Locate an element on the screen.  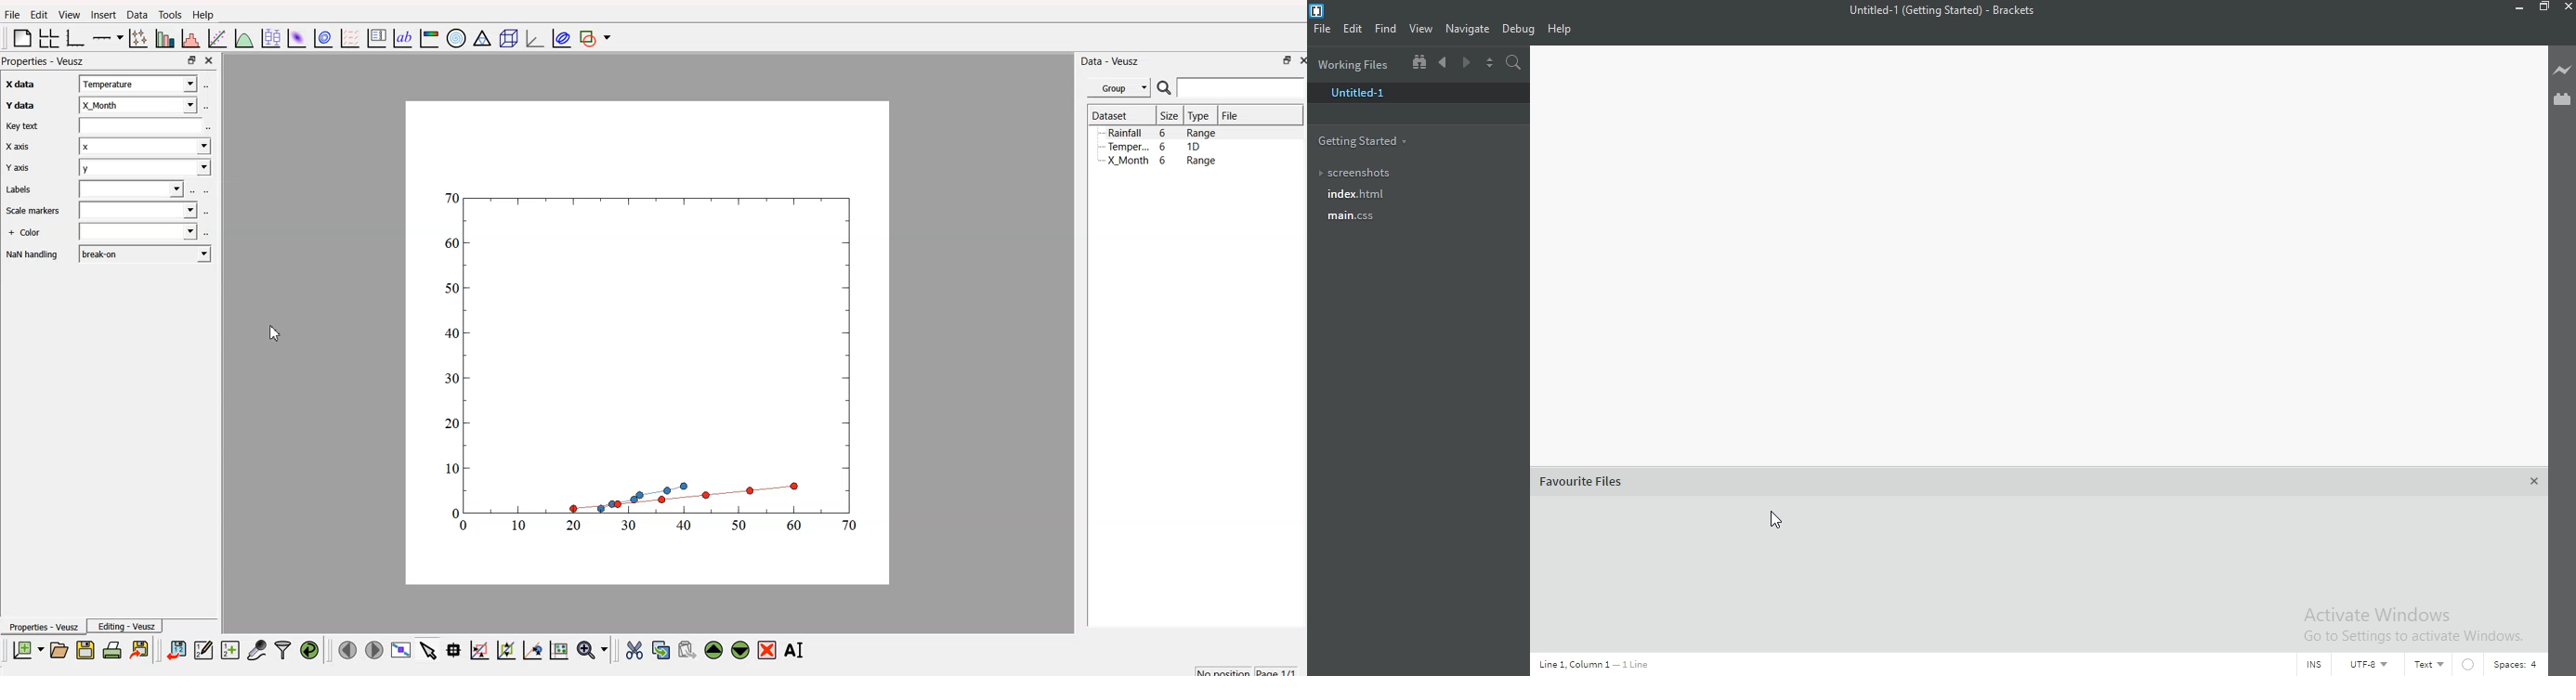
file name is located at coordinates (1641, 510).